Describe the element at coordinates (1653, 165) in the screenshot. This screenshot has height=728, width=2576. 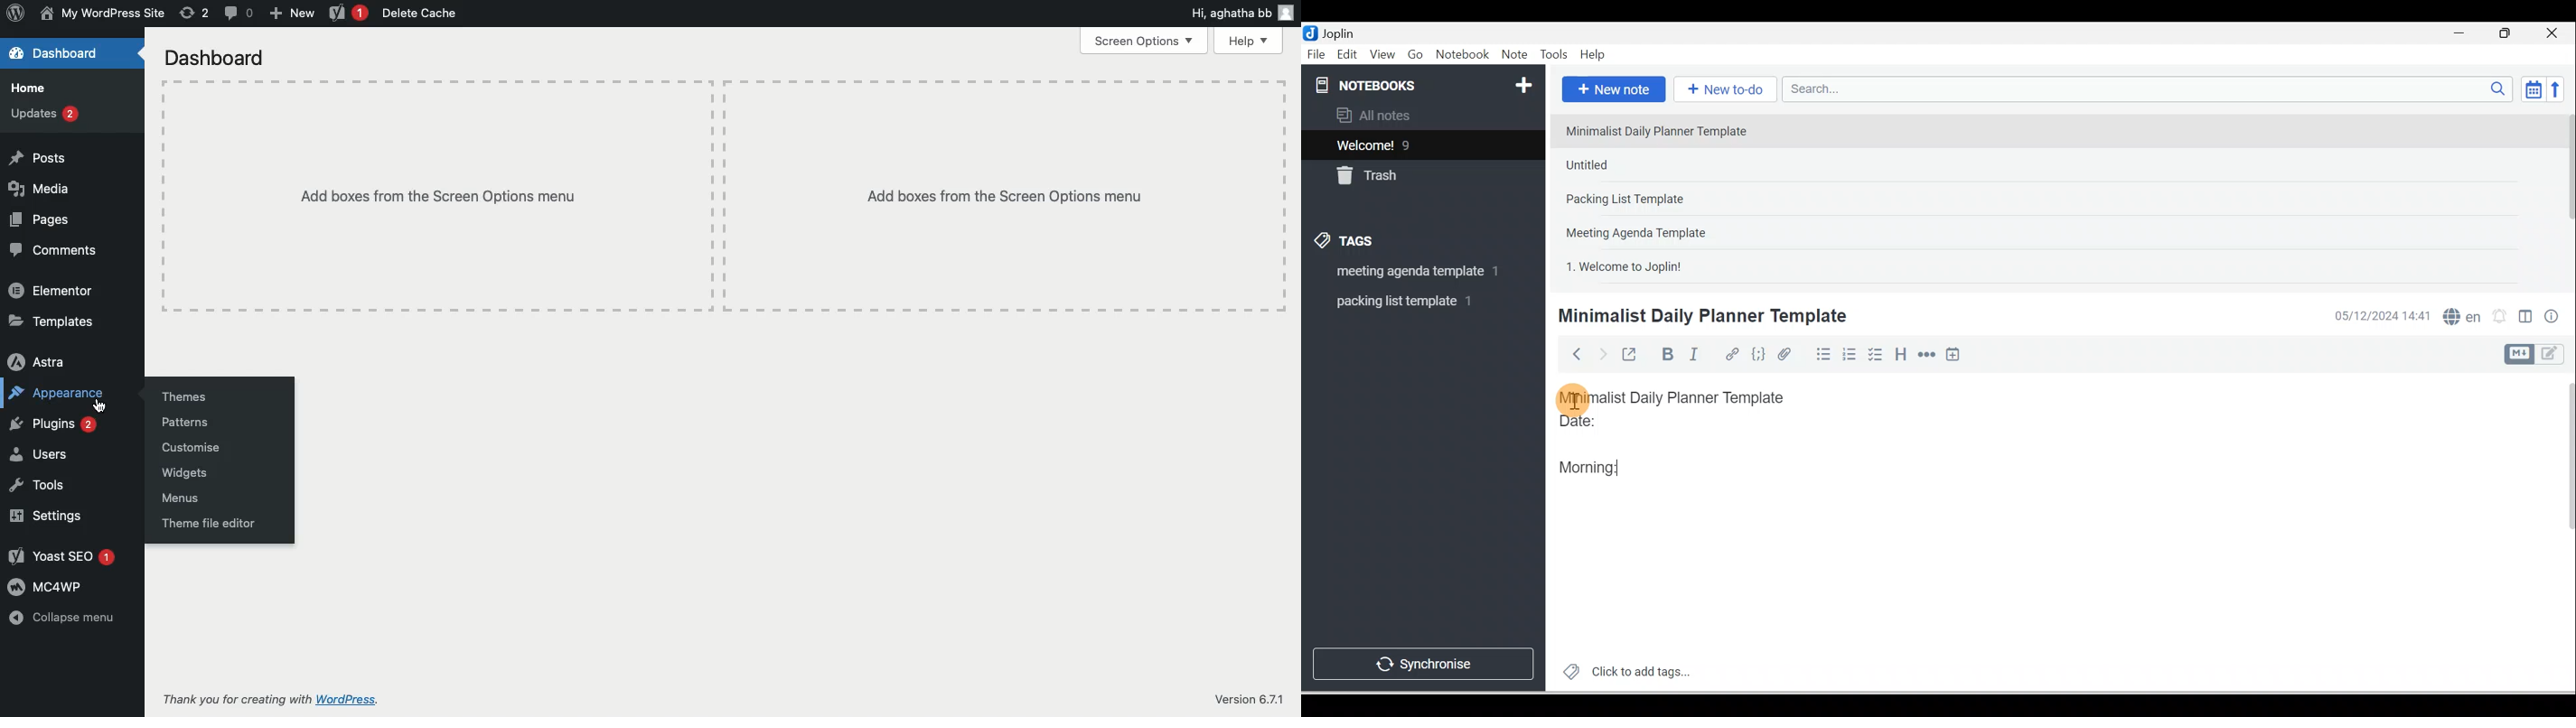
I see `Note 2` at that location.